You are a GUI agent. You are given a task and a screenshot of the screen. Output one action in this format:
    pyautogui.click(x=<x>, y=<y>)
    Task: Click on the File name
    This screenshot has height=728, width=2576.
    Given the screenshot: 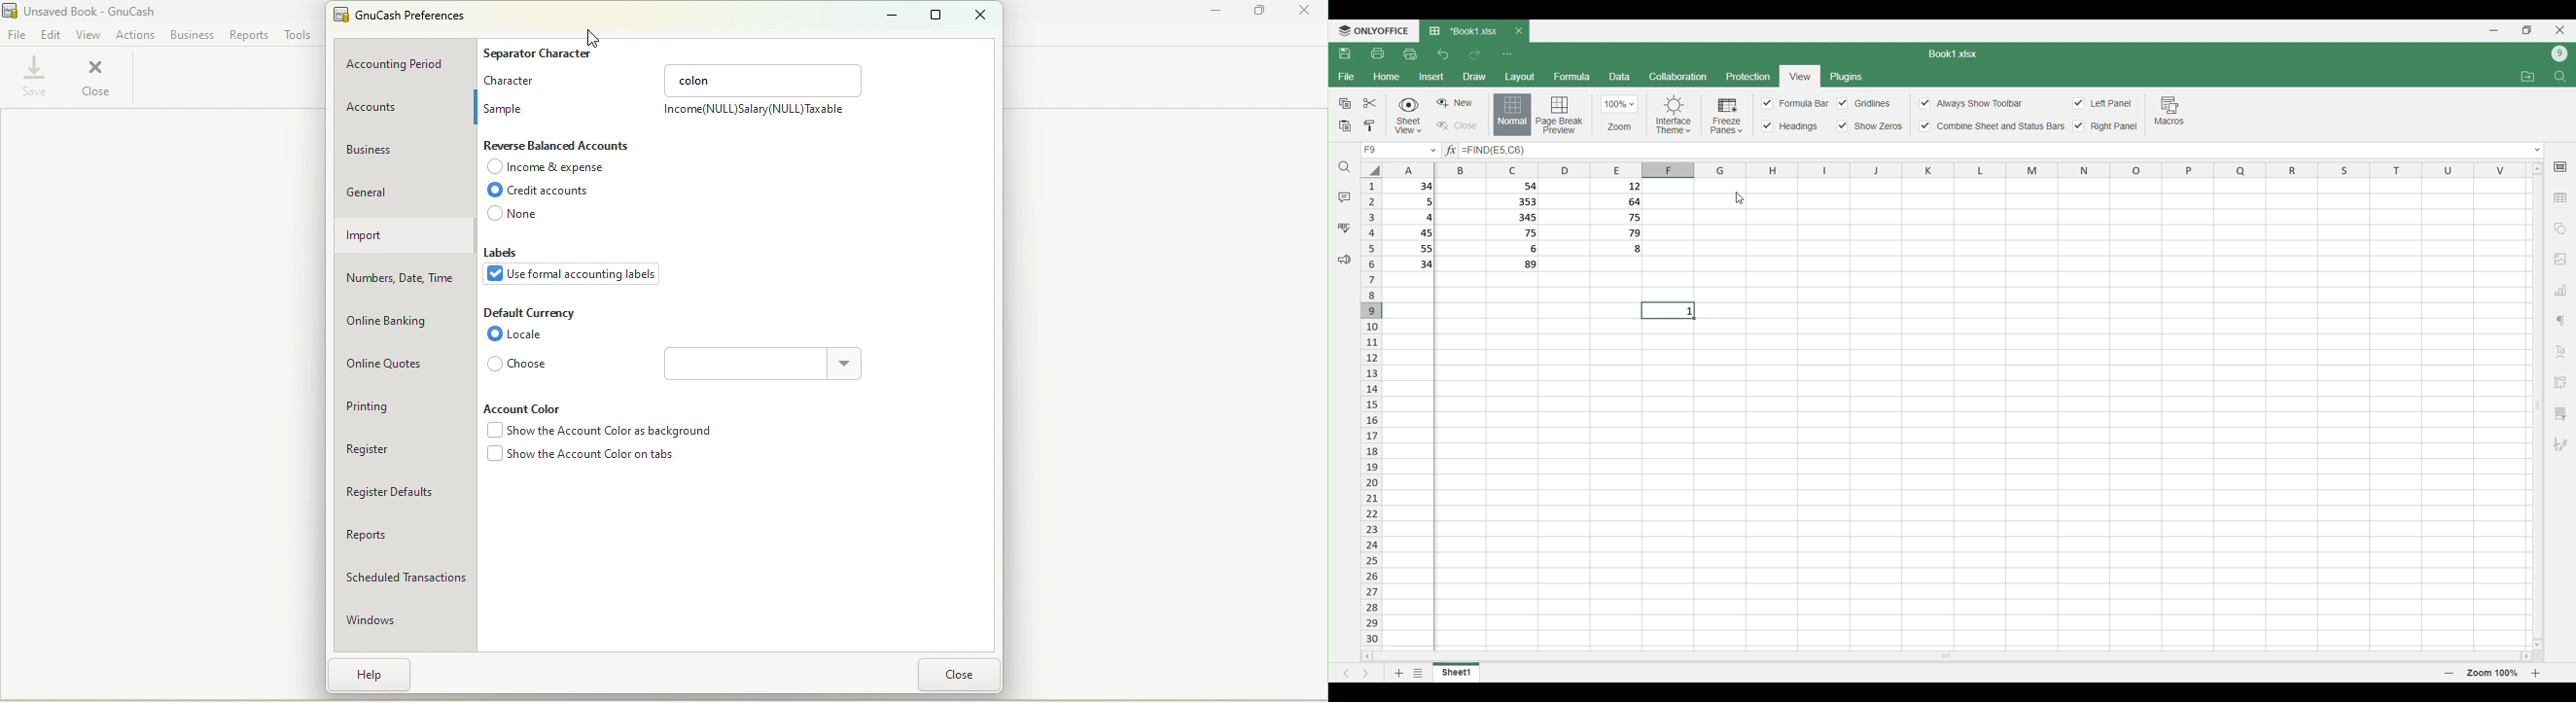 What is the action you would take?
    pyautogui.click(x=82, y=10)
    